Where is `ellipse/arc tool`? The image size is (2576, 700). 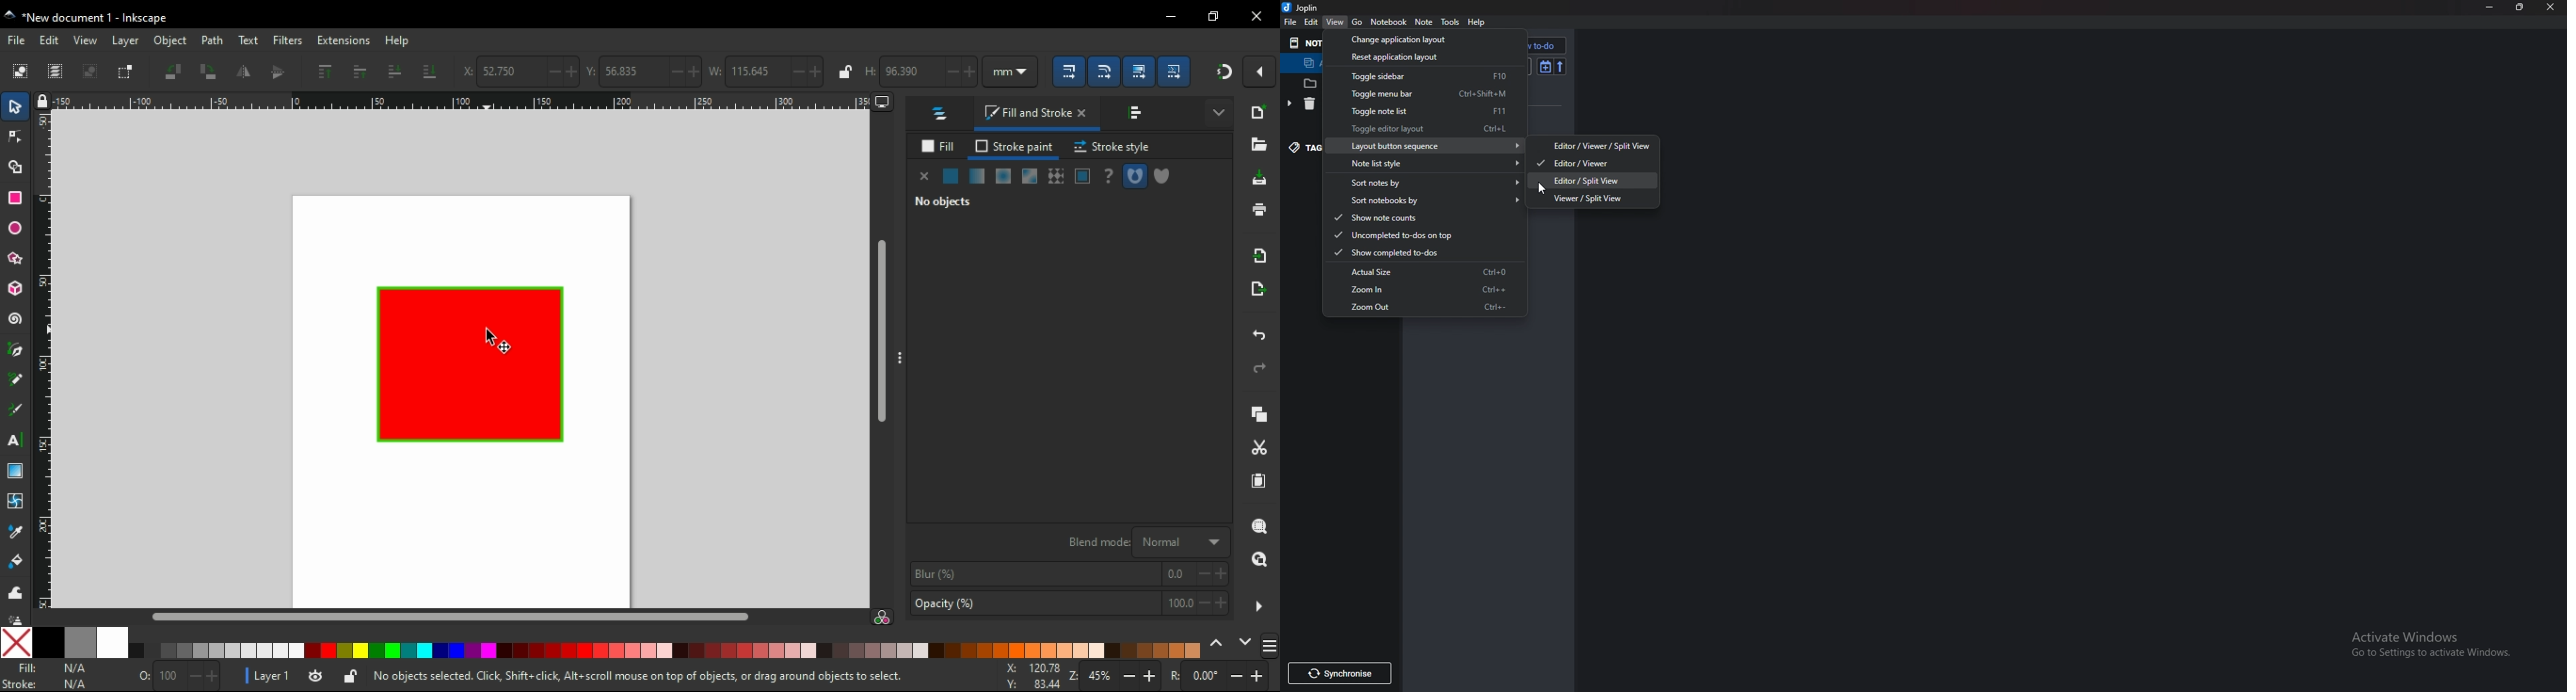
ellipse/arc tool is located at coordinates (16, 228).